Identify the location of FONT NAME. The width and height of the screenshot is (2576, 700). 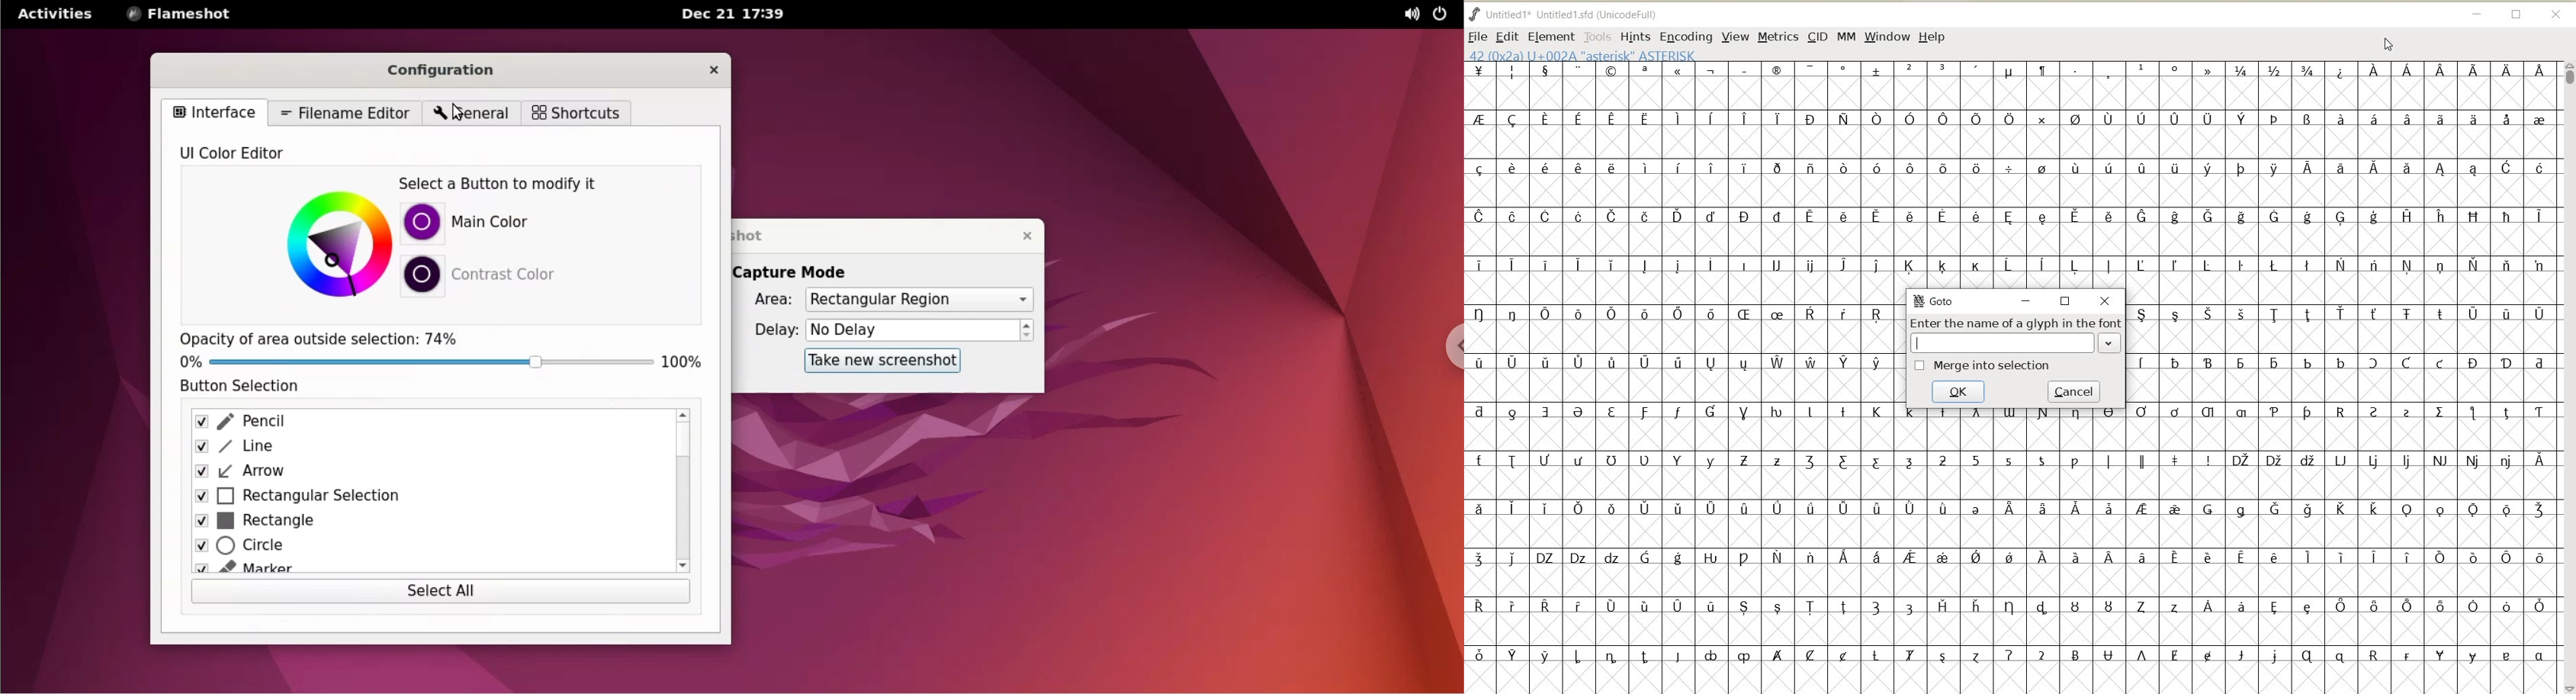
(1569, 15).